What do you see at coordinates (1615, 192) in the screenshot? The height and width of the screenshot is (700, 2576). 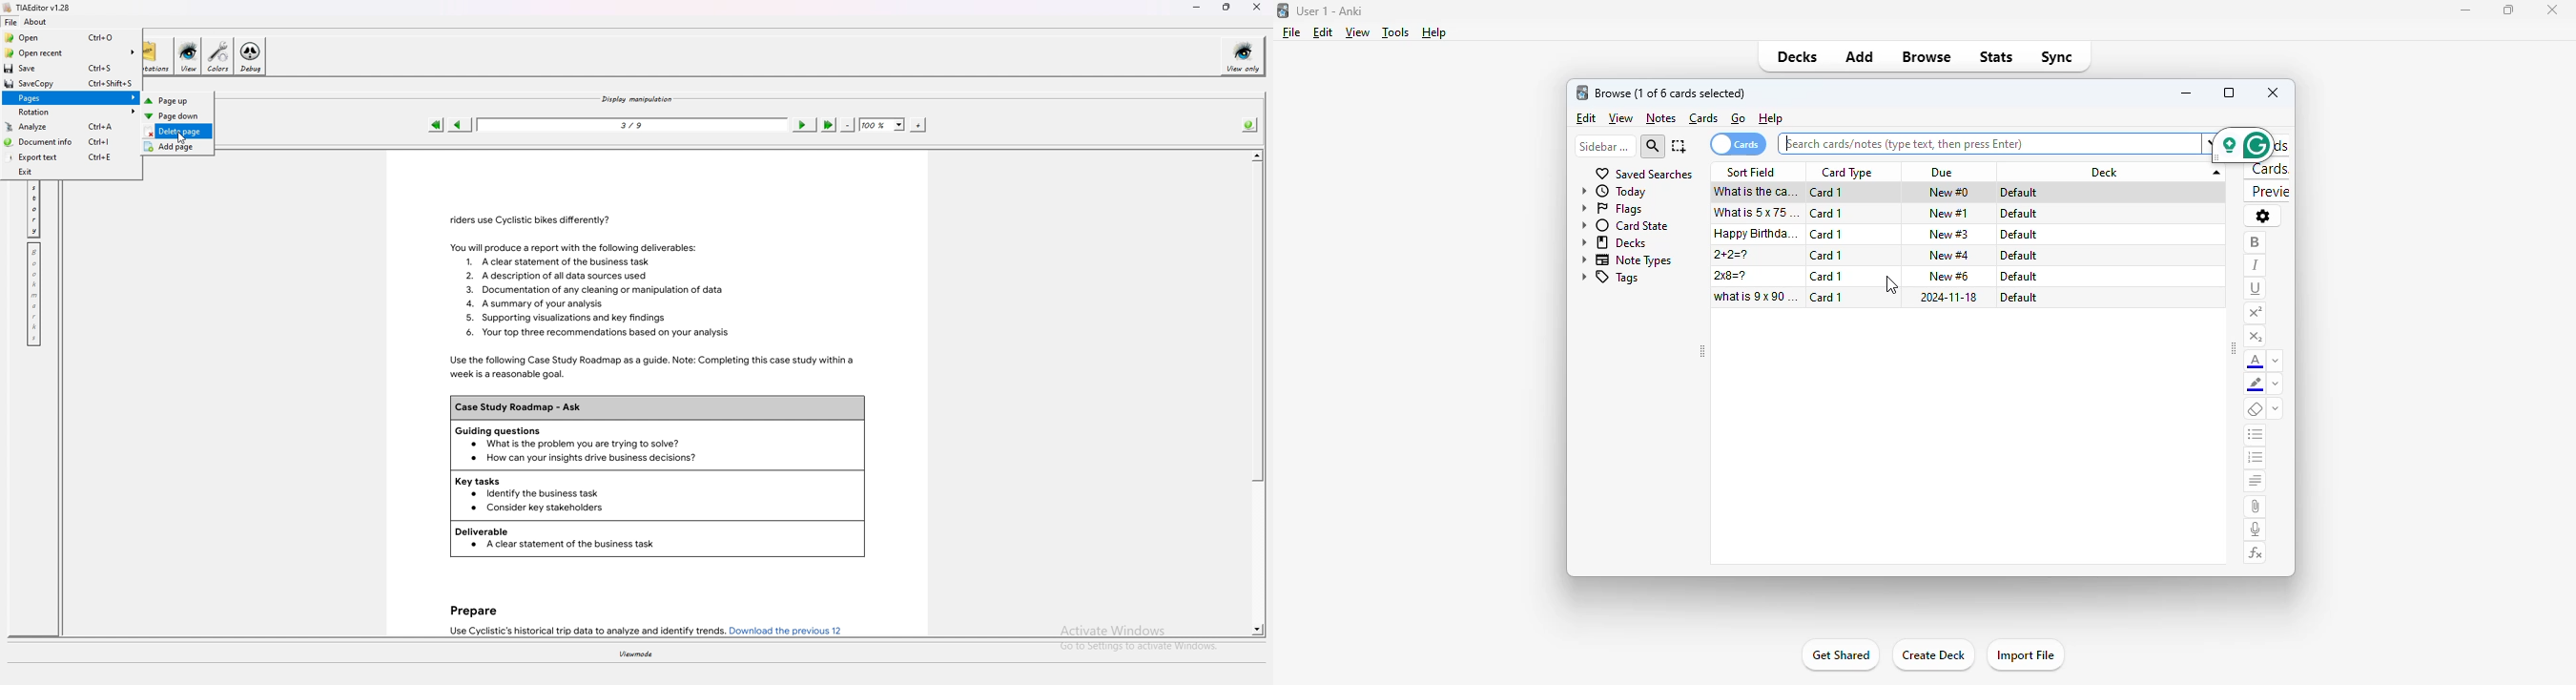 I see `today` at bounding box center [1615, 192].